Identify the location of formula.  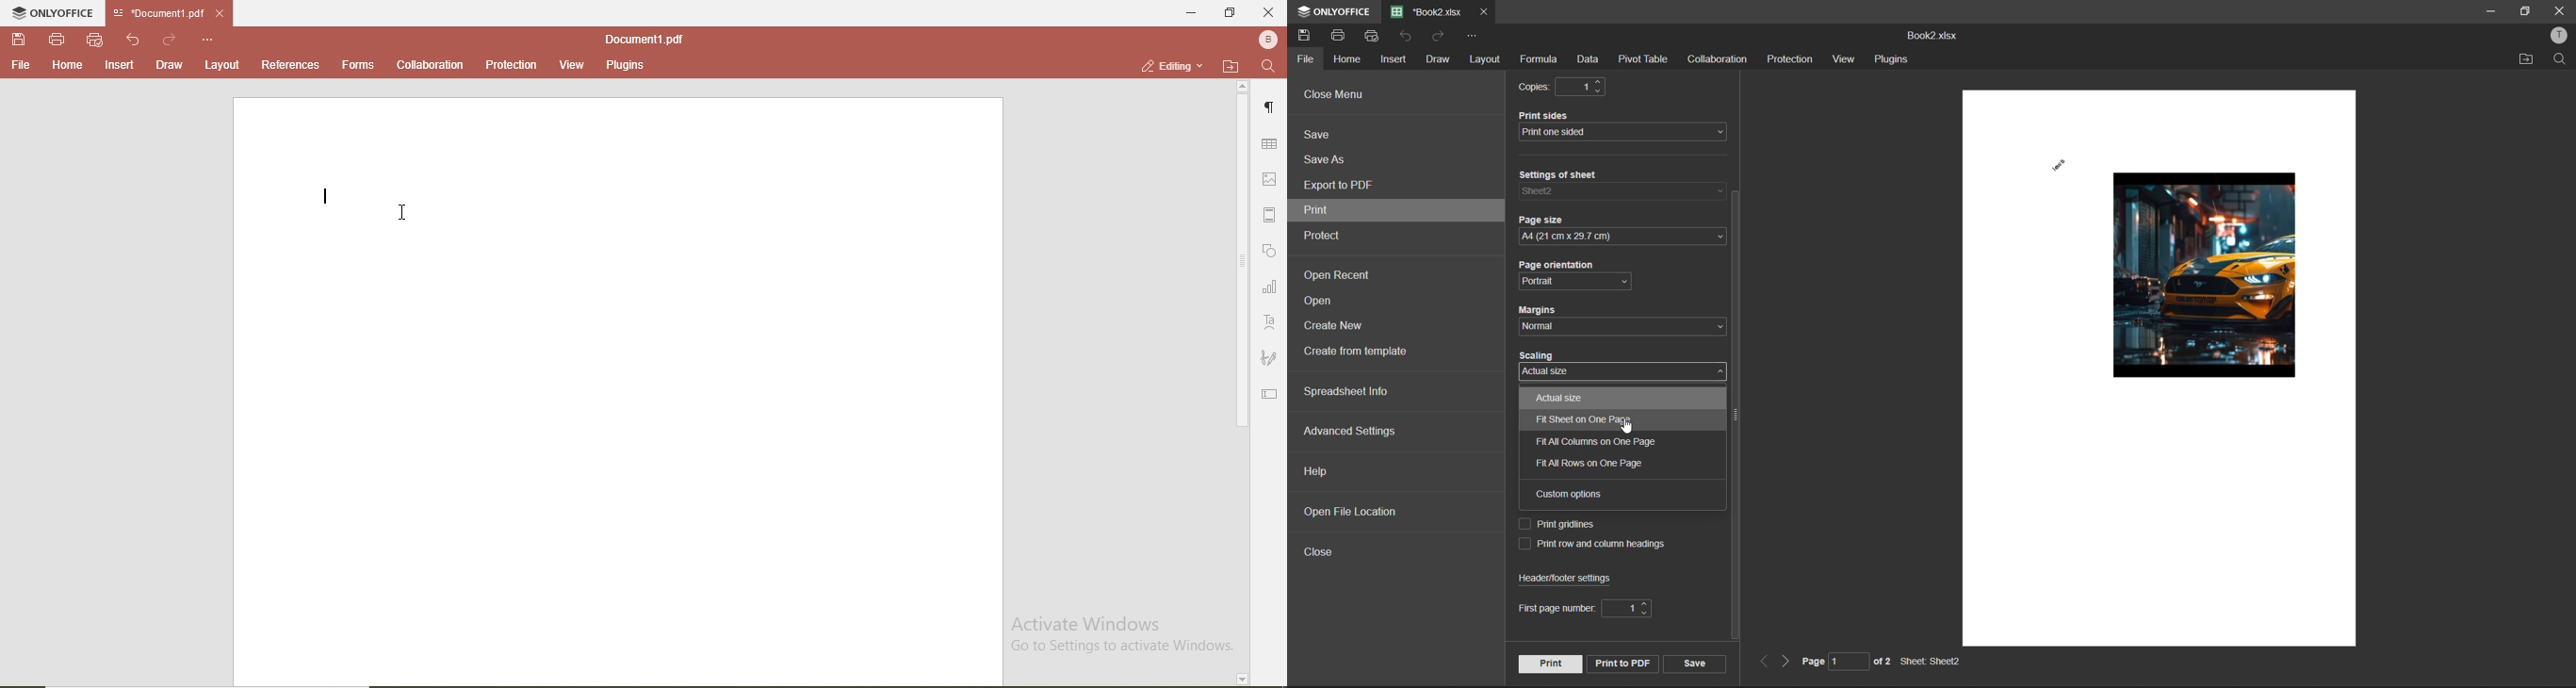
(1540, 60).